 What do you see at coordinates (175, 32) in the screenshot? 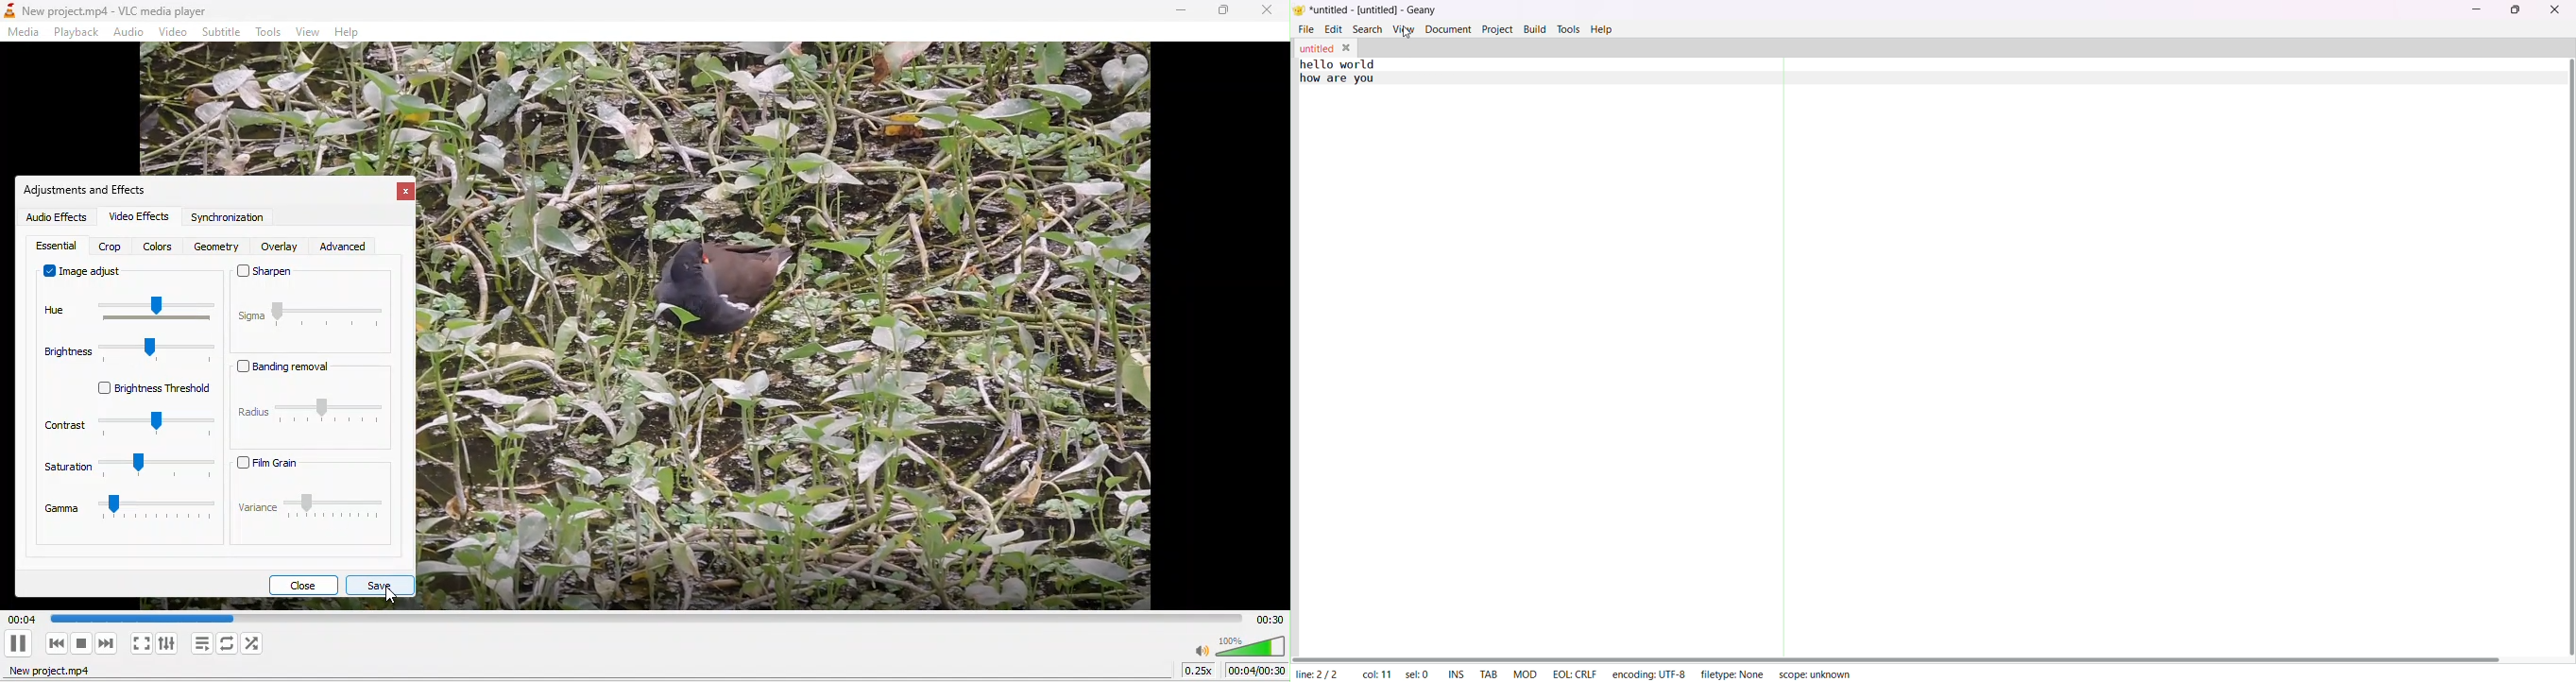
I see `video` at bounding box center [175, 32].